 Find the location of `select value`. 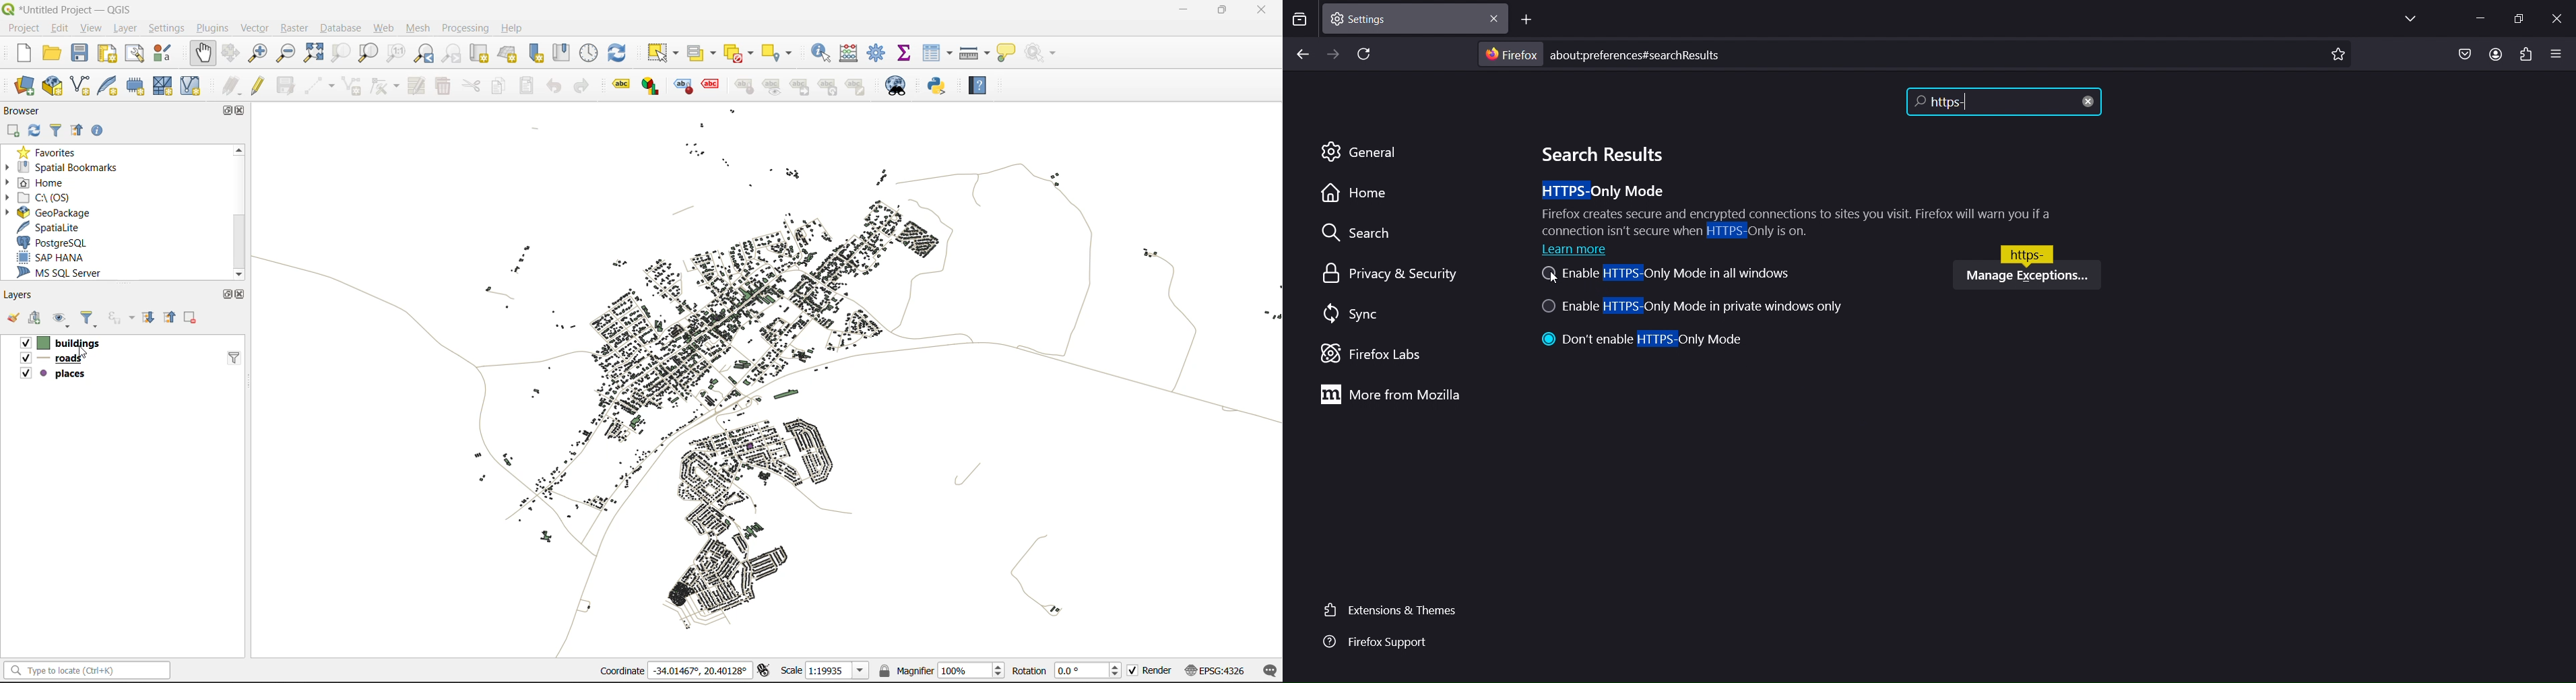

select value is located at coordinates (703, 53).